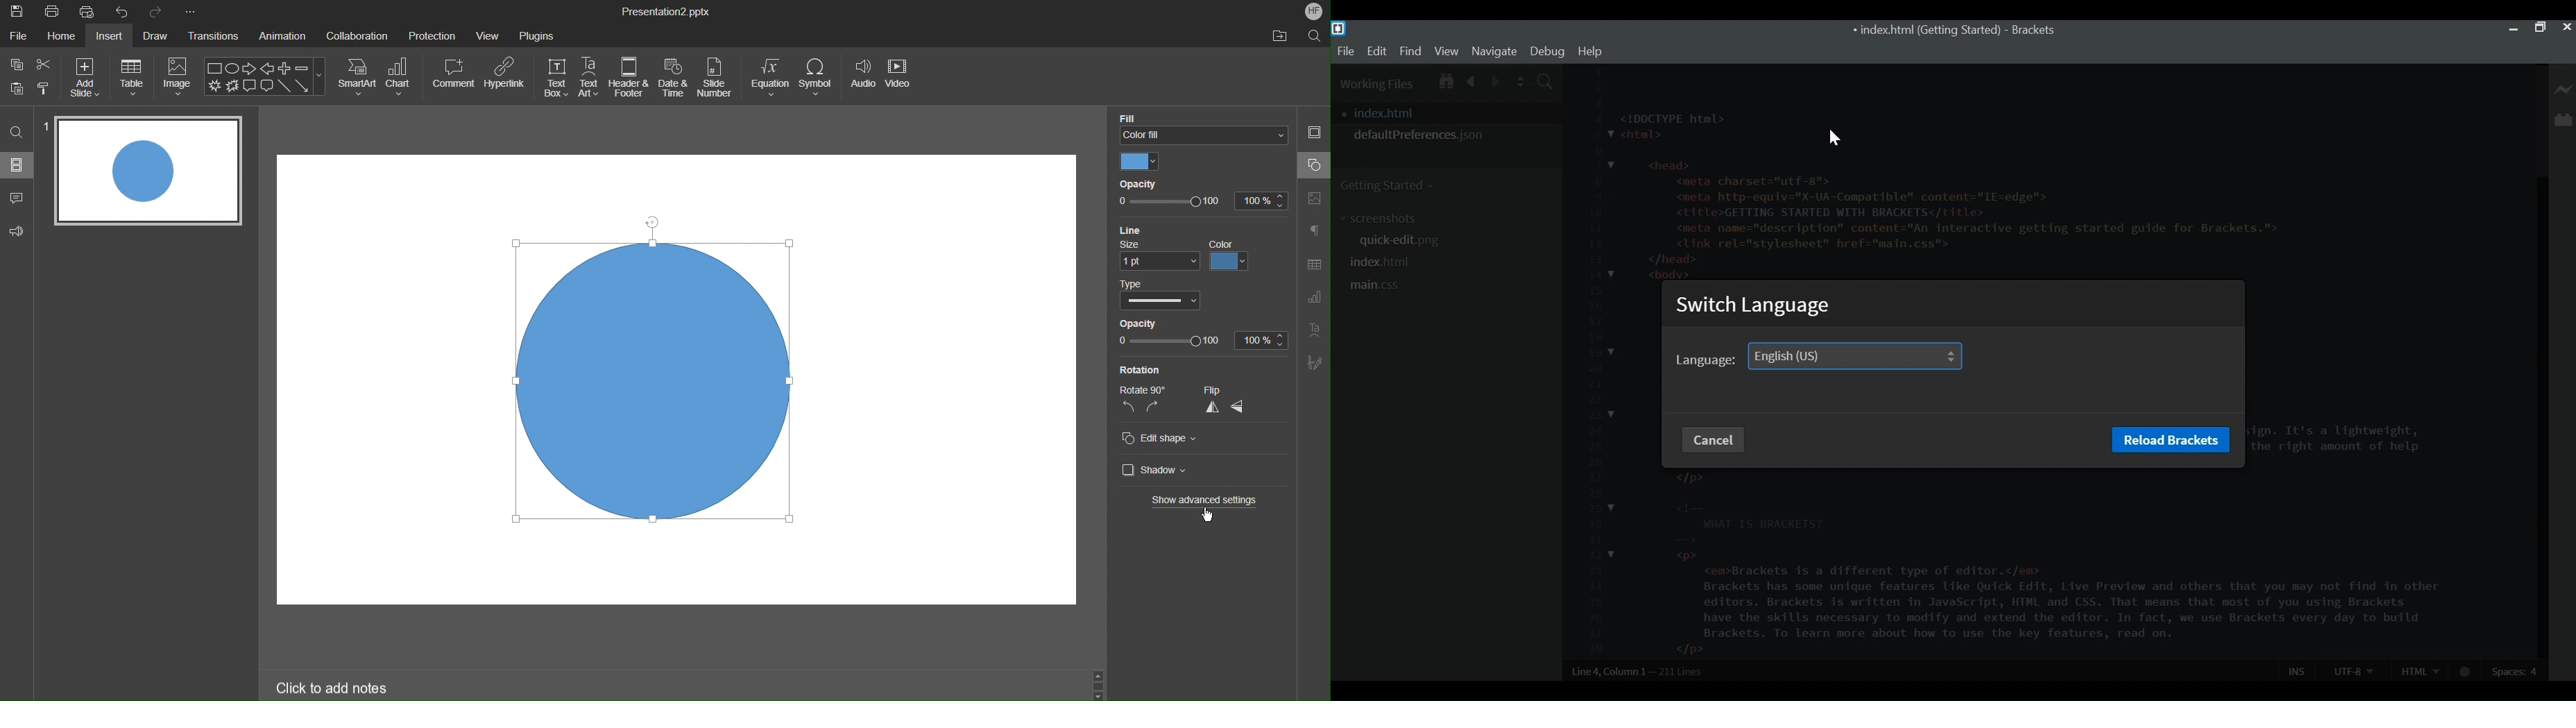  What do you see at coordinates (818, 78) in the screenshot?
I see `Symbol` at bounding box center [818, 78].